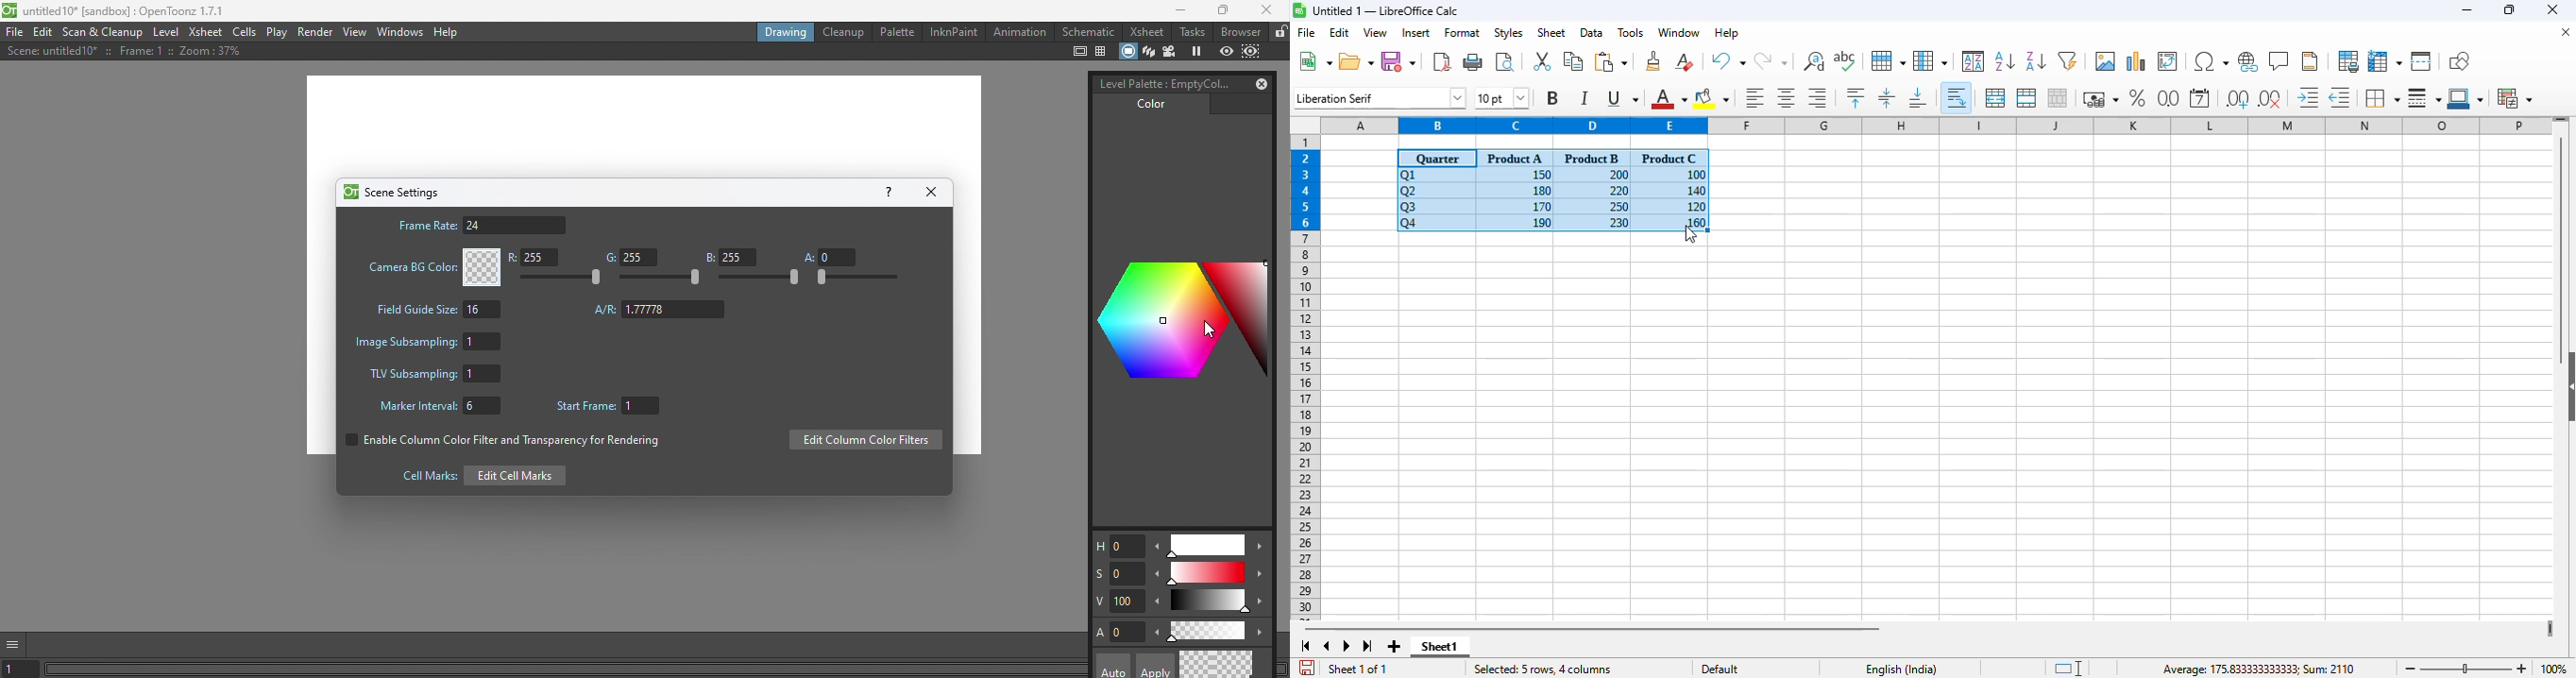 This screenshot has width=2576, height=700. I want to click on format as number, so click(2168, 98).